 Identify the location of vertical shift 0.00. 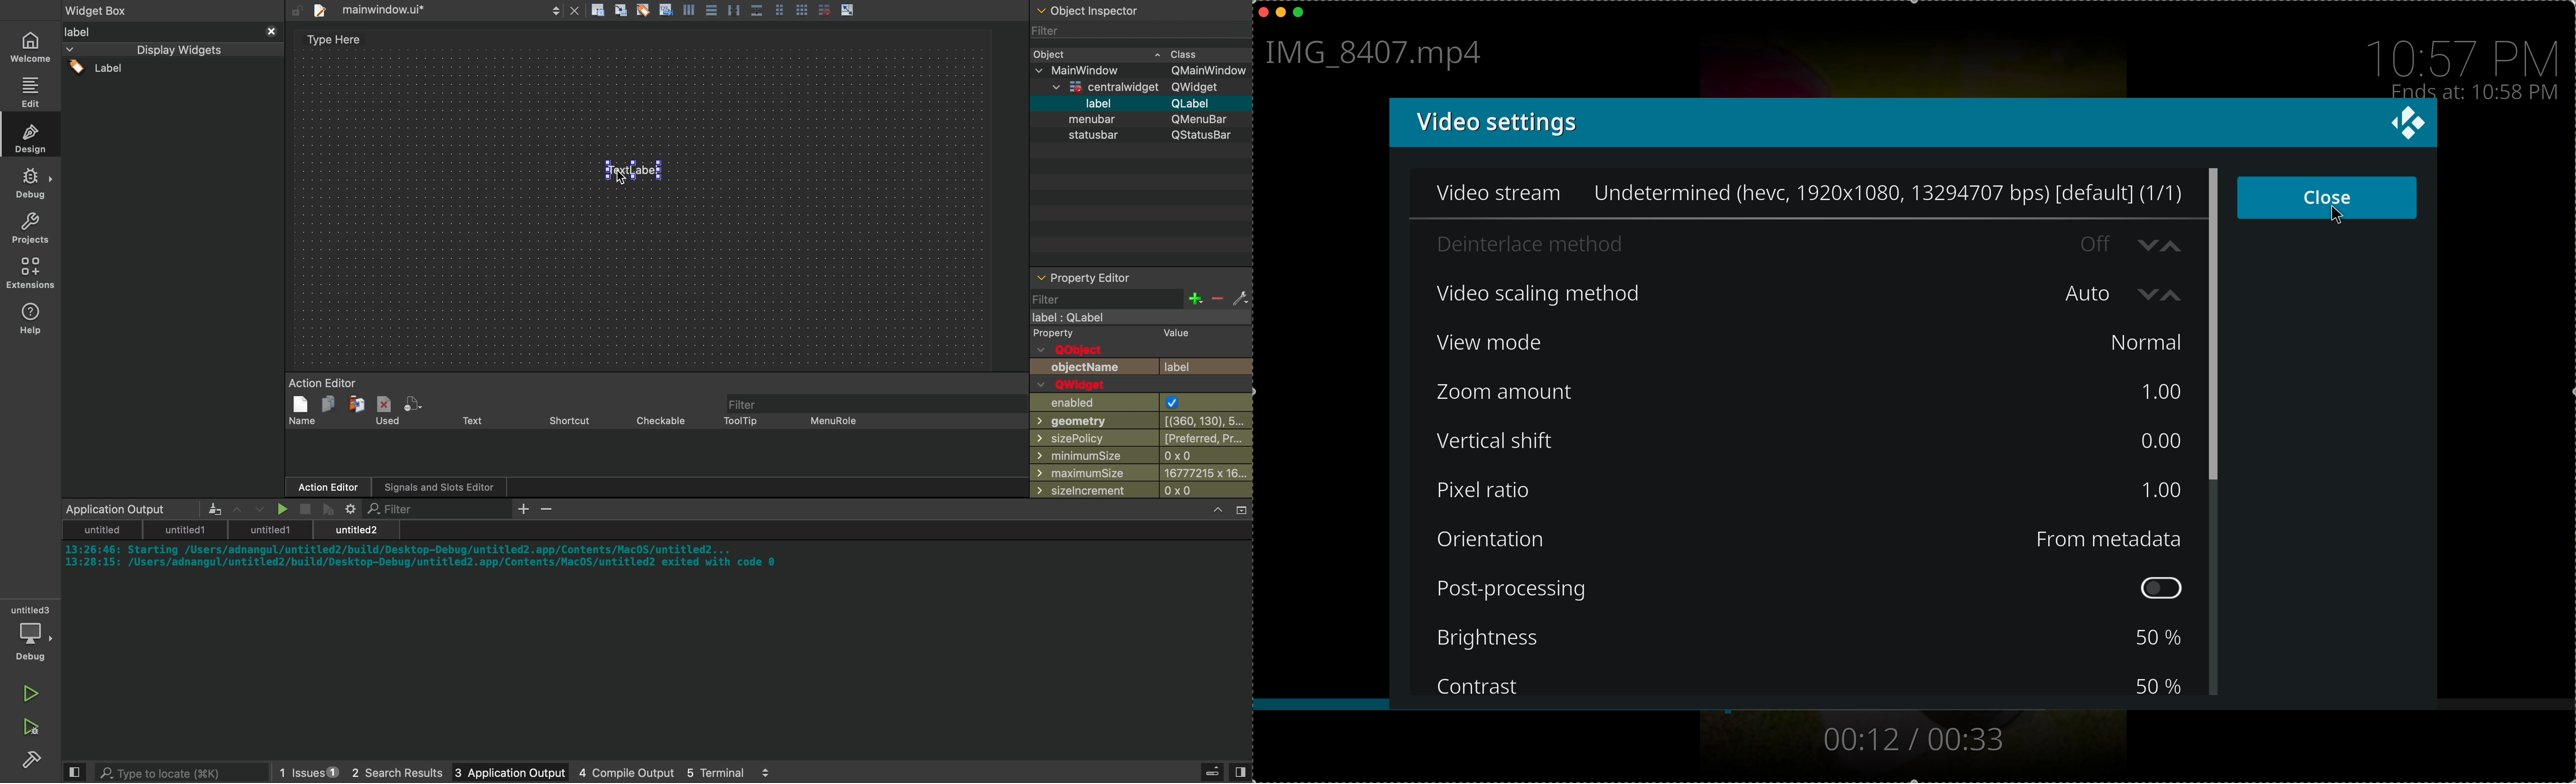
(1810, 438).